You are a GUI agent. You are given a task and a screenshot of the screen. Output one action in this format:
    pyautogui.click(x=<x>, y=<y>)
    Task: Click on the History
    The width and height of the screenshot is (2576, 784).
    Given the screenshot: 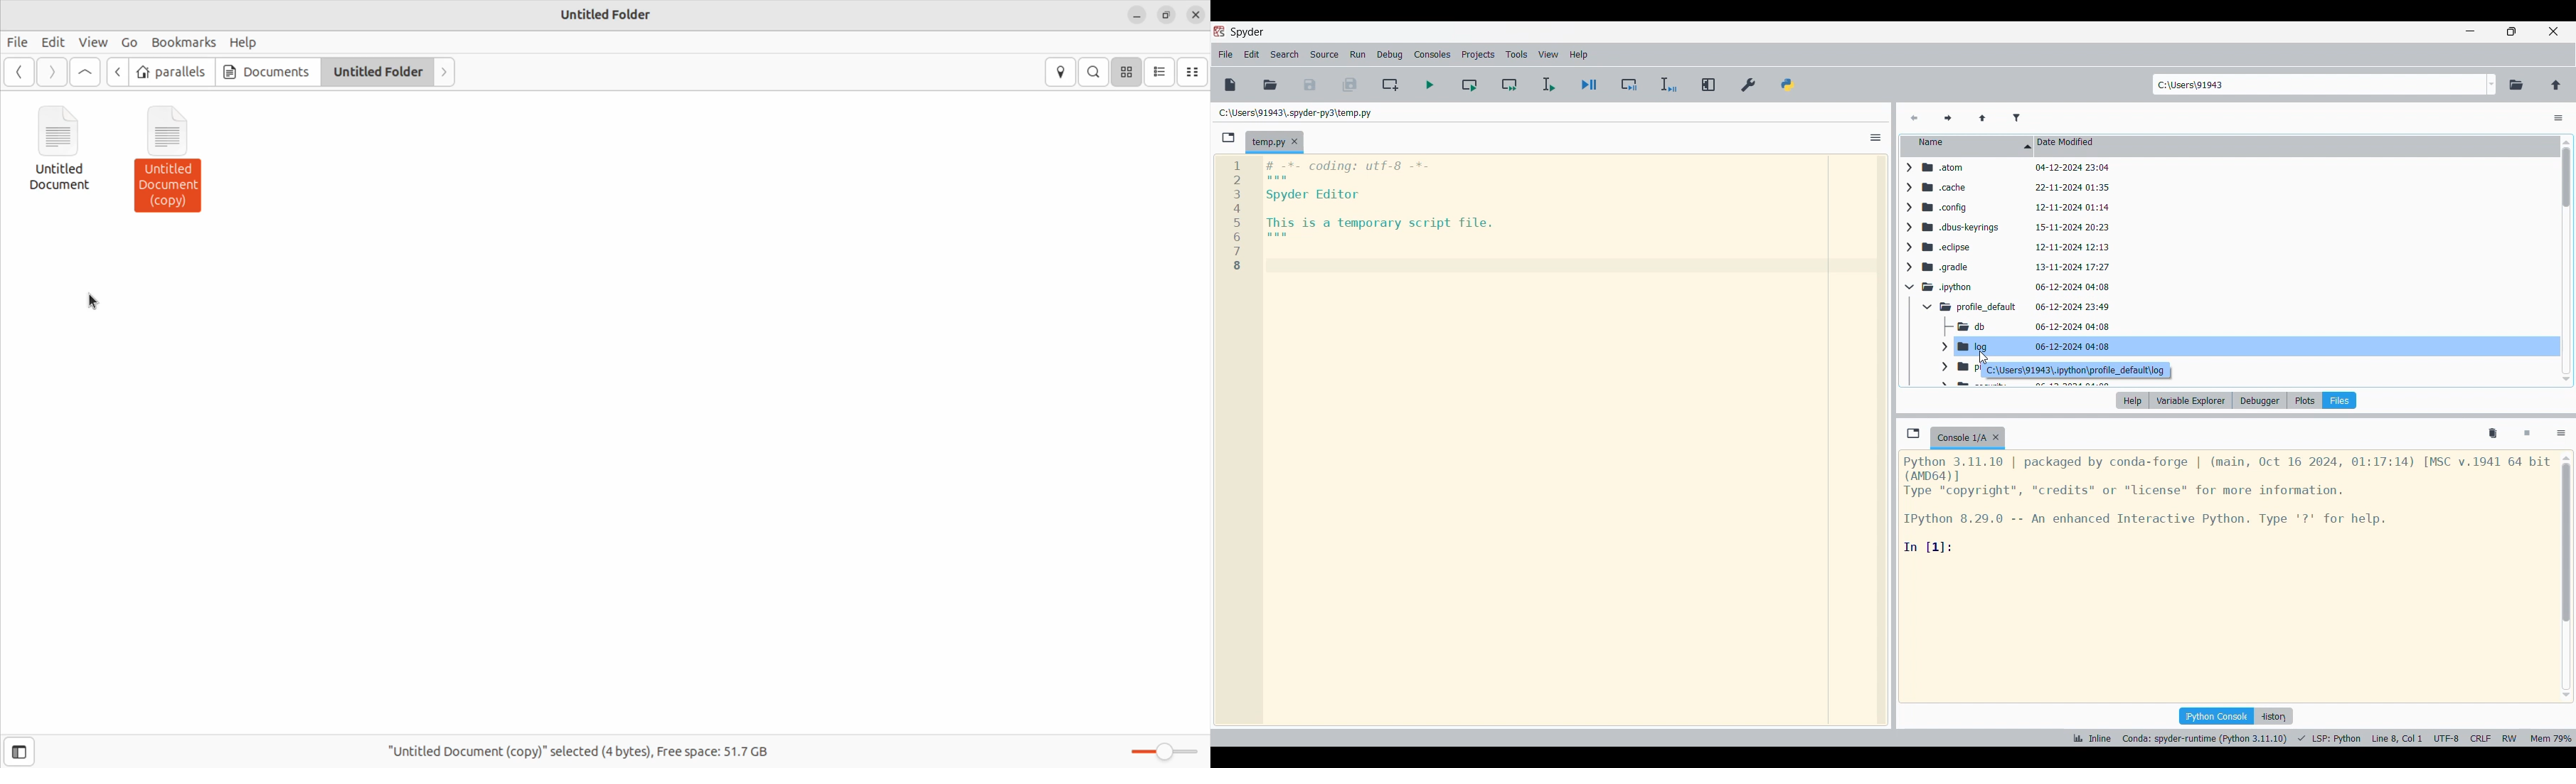 What is the action you would take?
    pyautogui.click(x=2273, y=716)
    